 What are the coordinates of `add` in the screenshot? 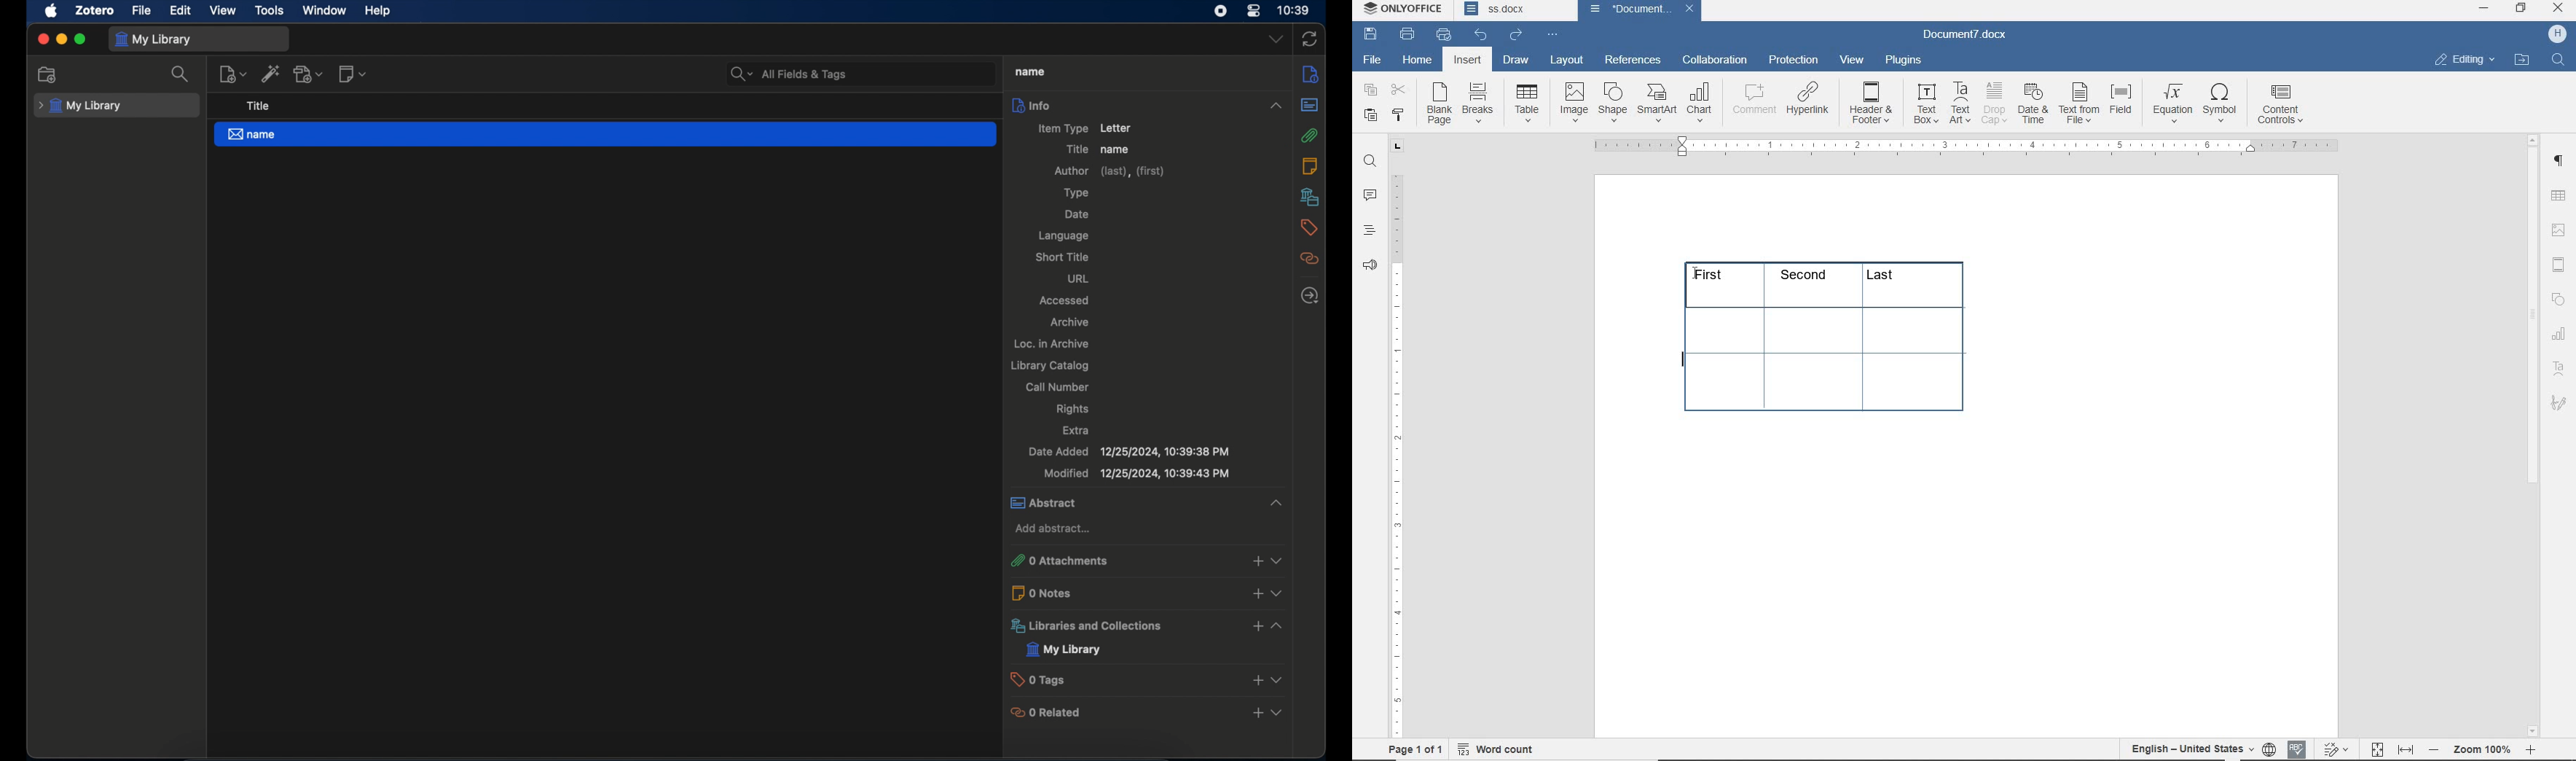 It's located at (1256, 626).